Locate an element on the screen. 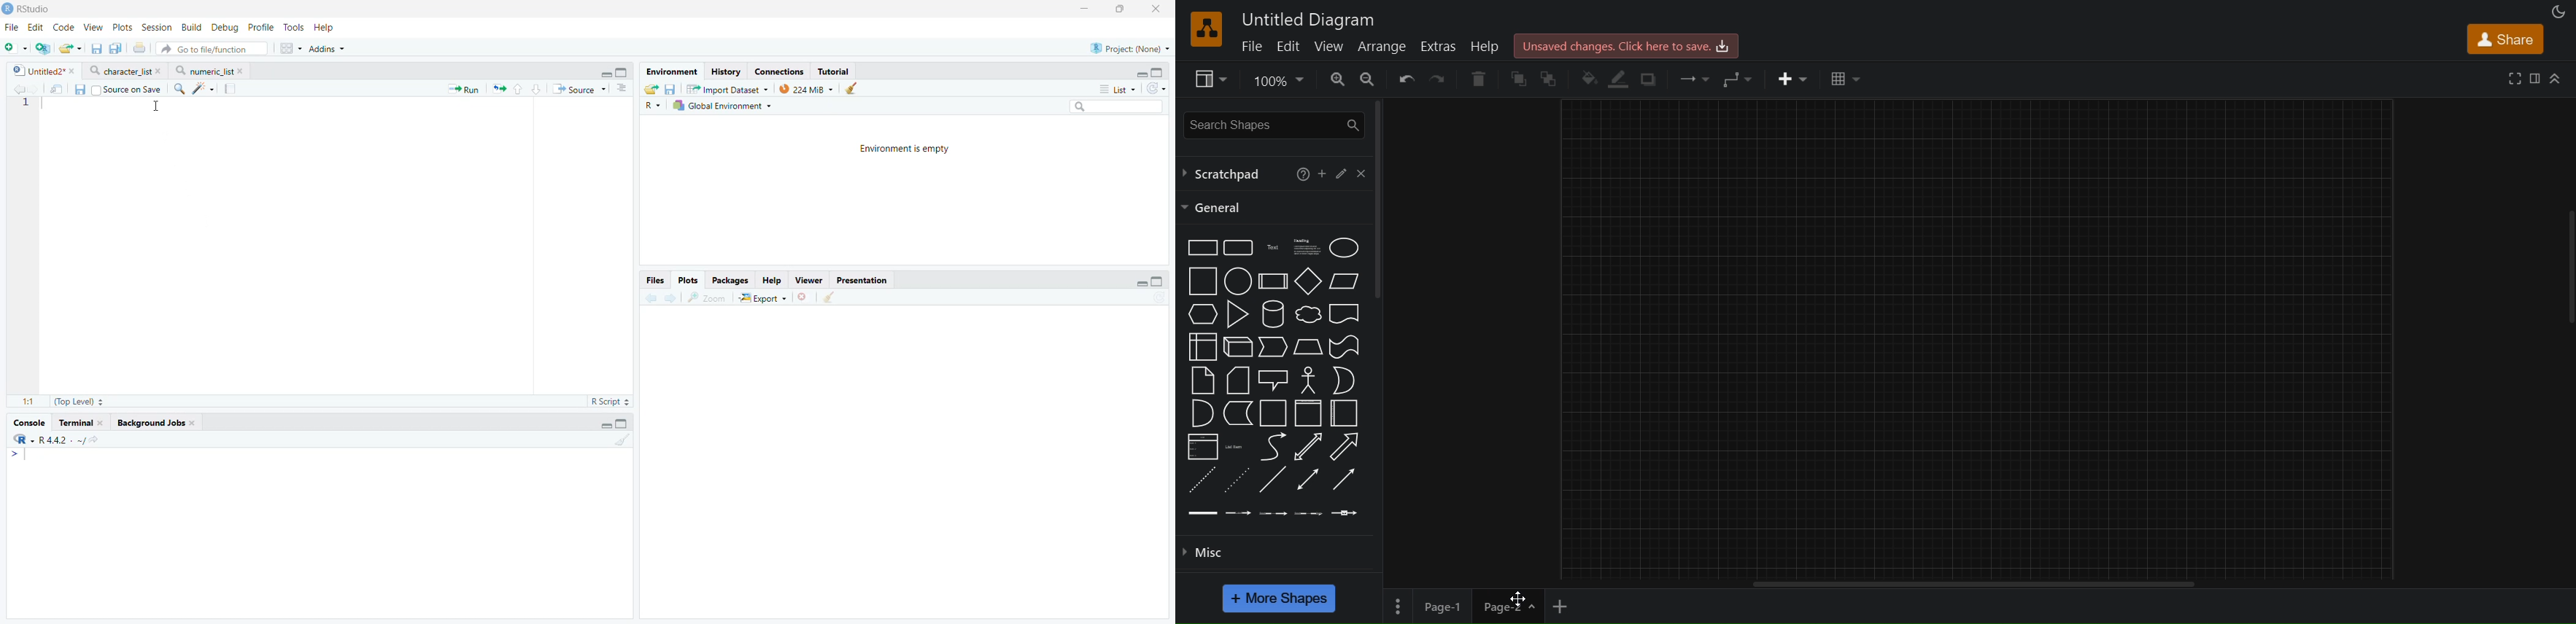 This screenshot has height=644, width=2576. Full Height is located at coordinates (1158, 280).